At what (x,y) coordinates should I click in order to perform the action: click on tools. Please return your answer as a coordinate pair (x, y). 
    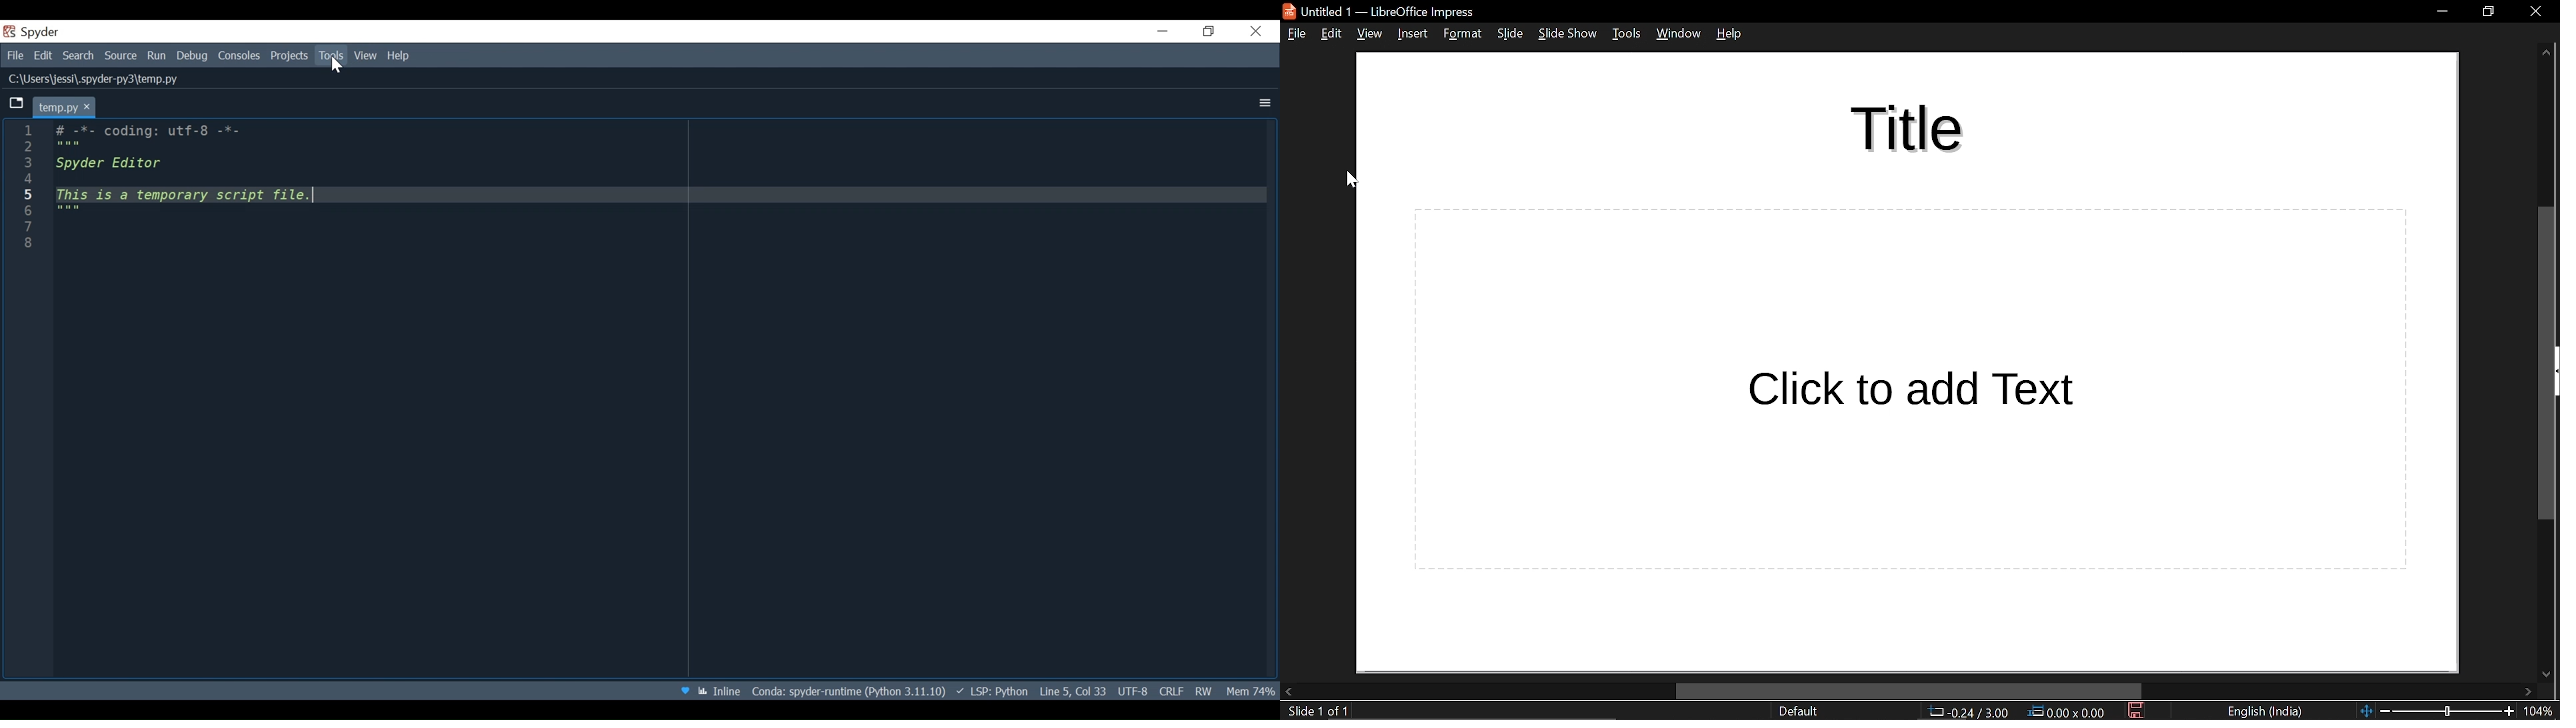
    Looking at the image, I should click on (1627, 33).